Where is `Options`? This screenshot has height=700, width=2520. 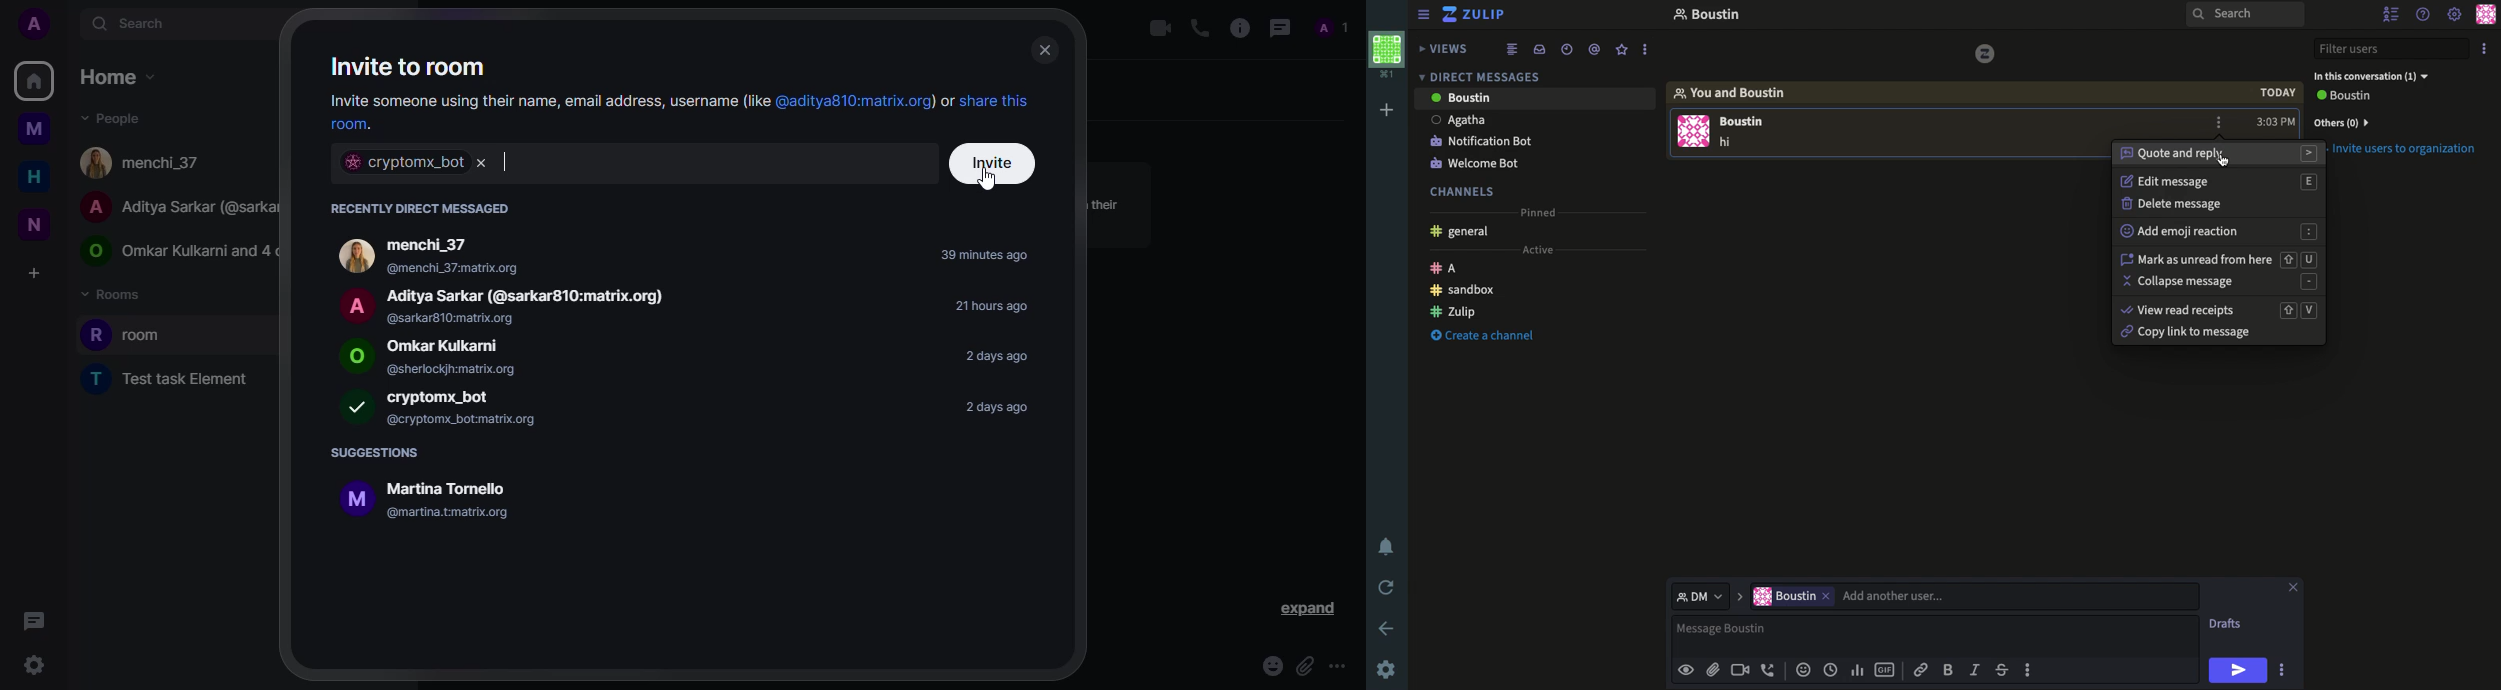
Options is located at coordinates (2485, 51).